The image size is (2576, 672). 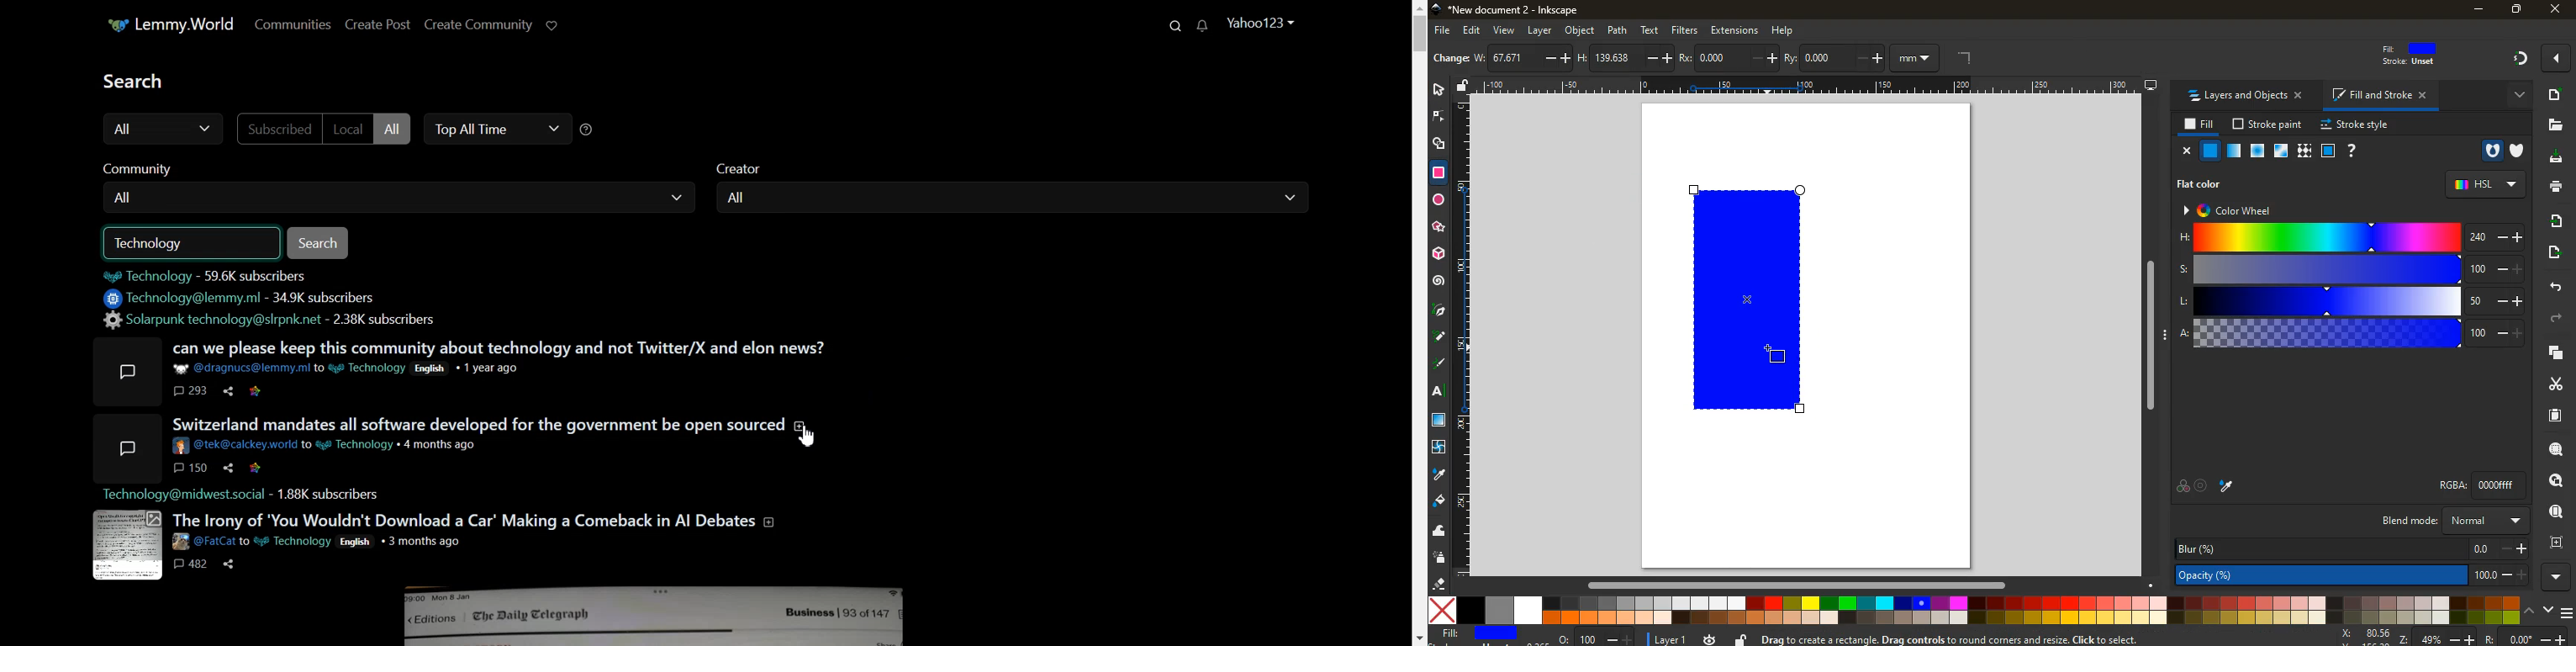 What do you see at coordinates (655, 615) in the screenshot?
I see `visual paper` at bounding box center [655, 615].